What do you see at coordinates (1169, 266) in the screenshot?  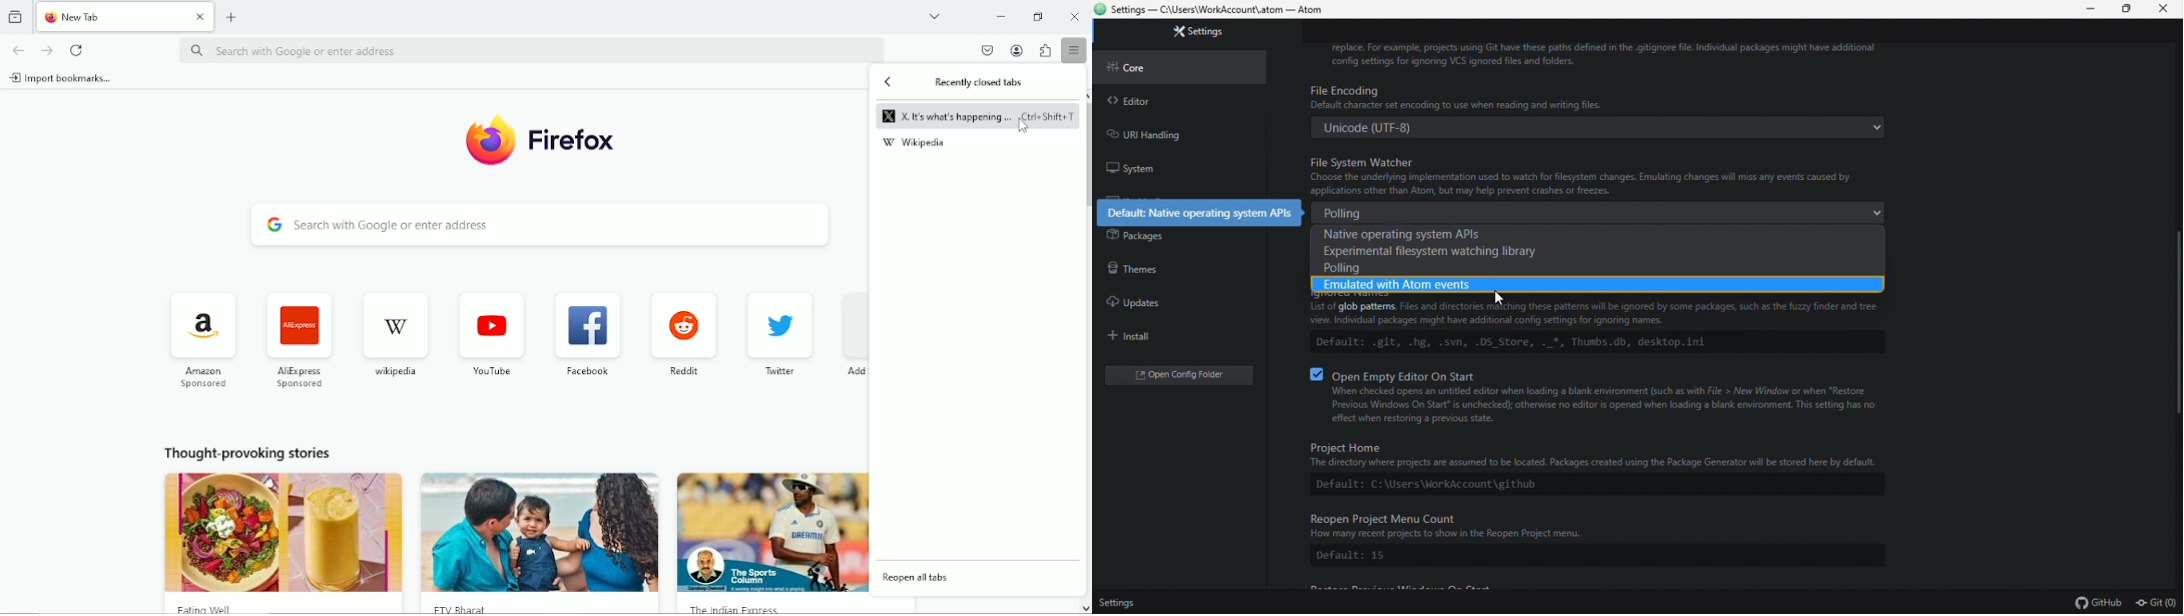 I see `Themes` at bounding box center [1169, 266].